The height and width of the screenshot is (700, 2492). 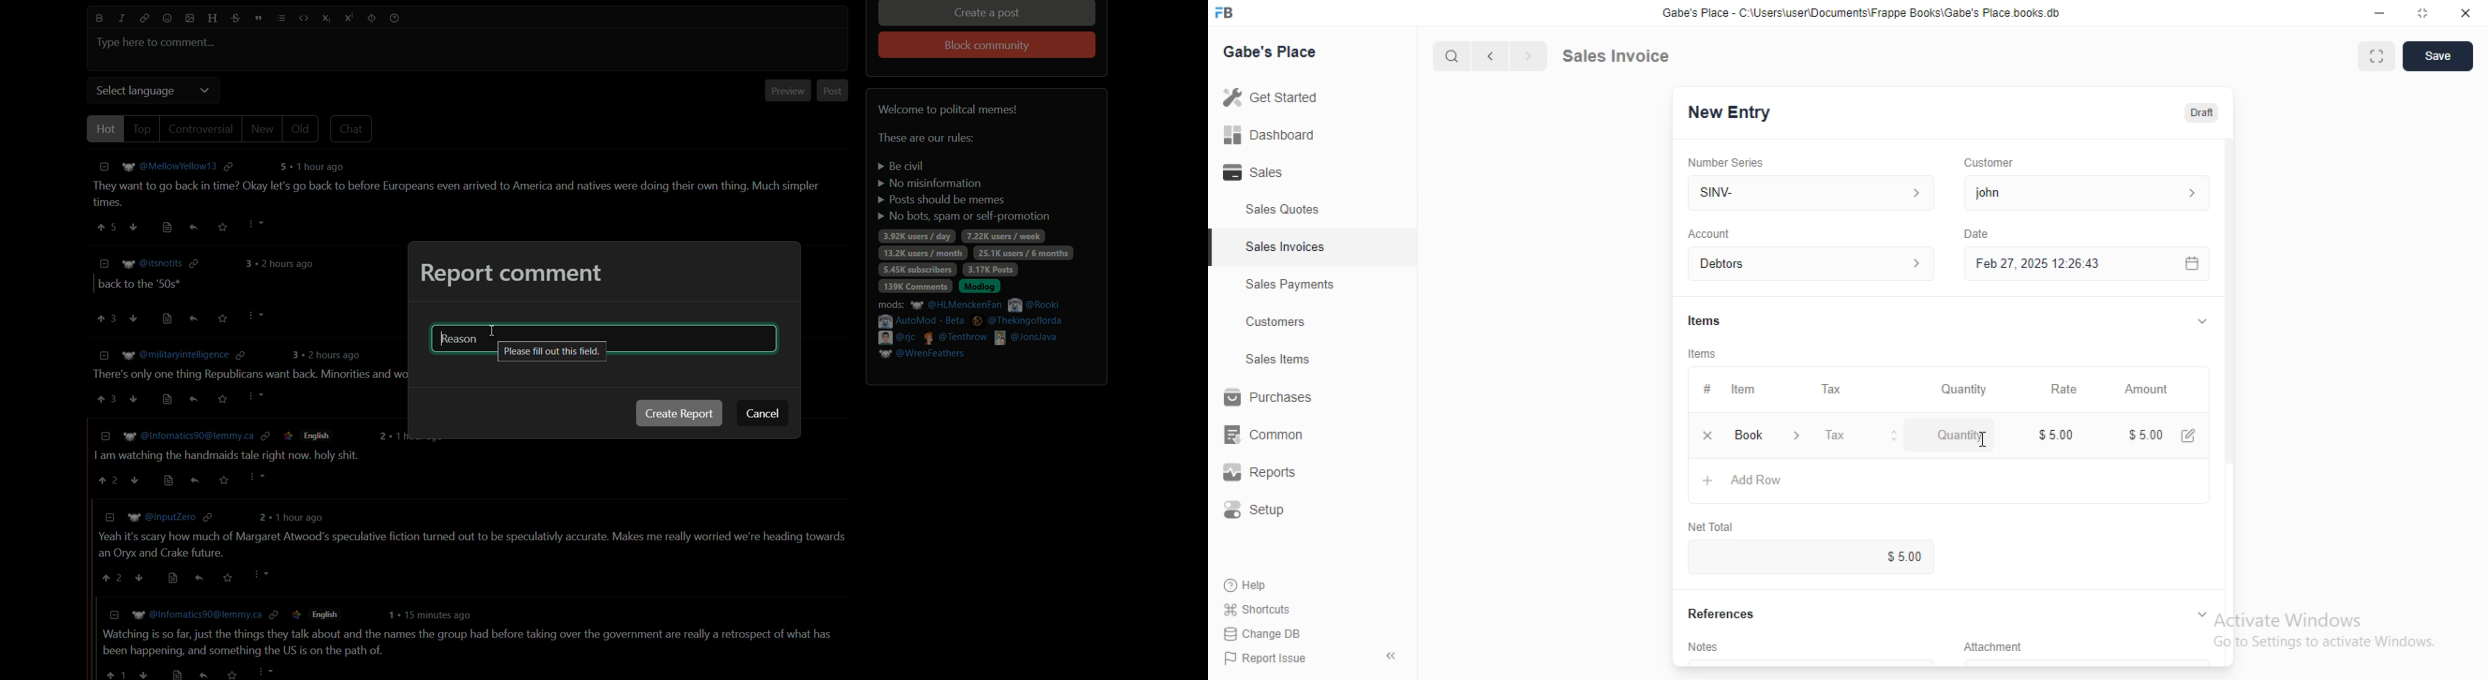 What do you see at coordinates (1703, 317) in the screenshot?
I see `Items` at bounding box center [1703, 317].